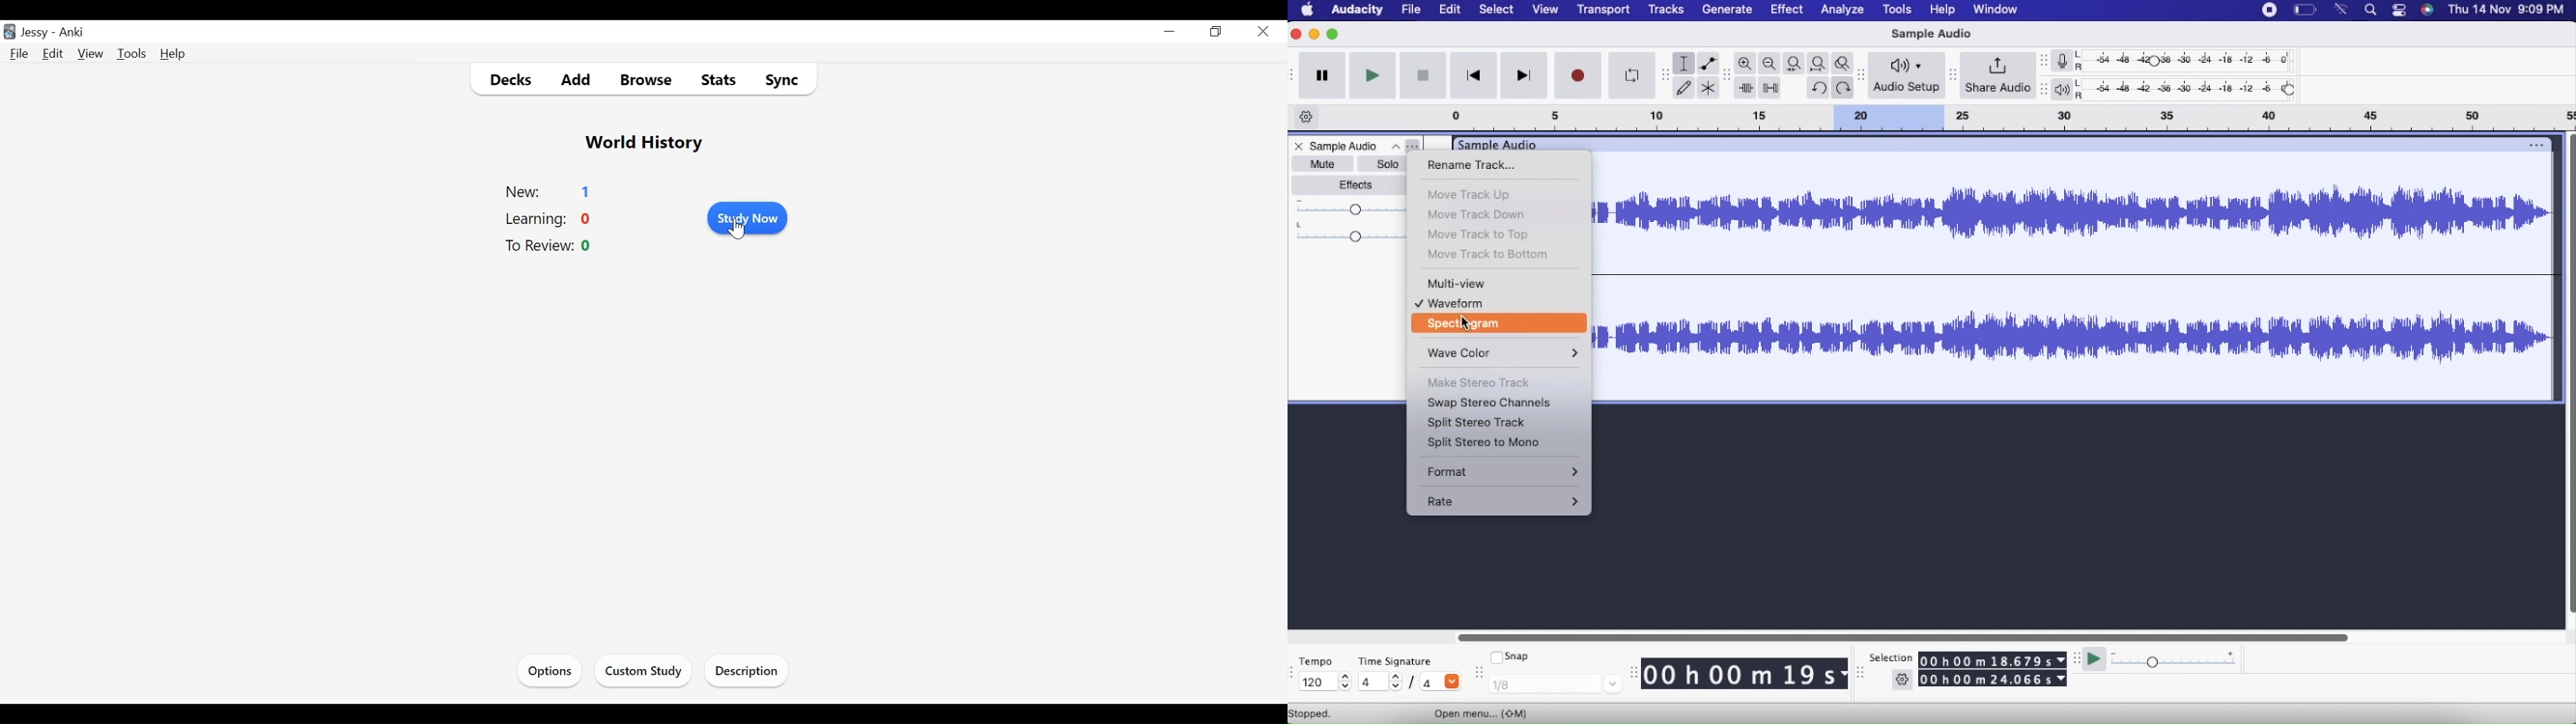  I want to click on Home, so click(1309, 11).